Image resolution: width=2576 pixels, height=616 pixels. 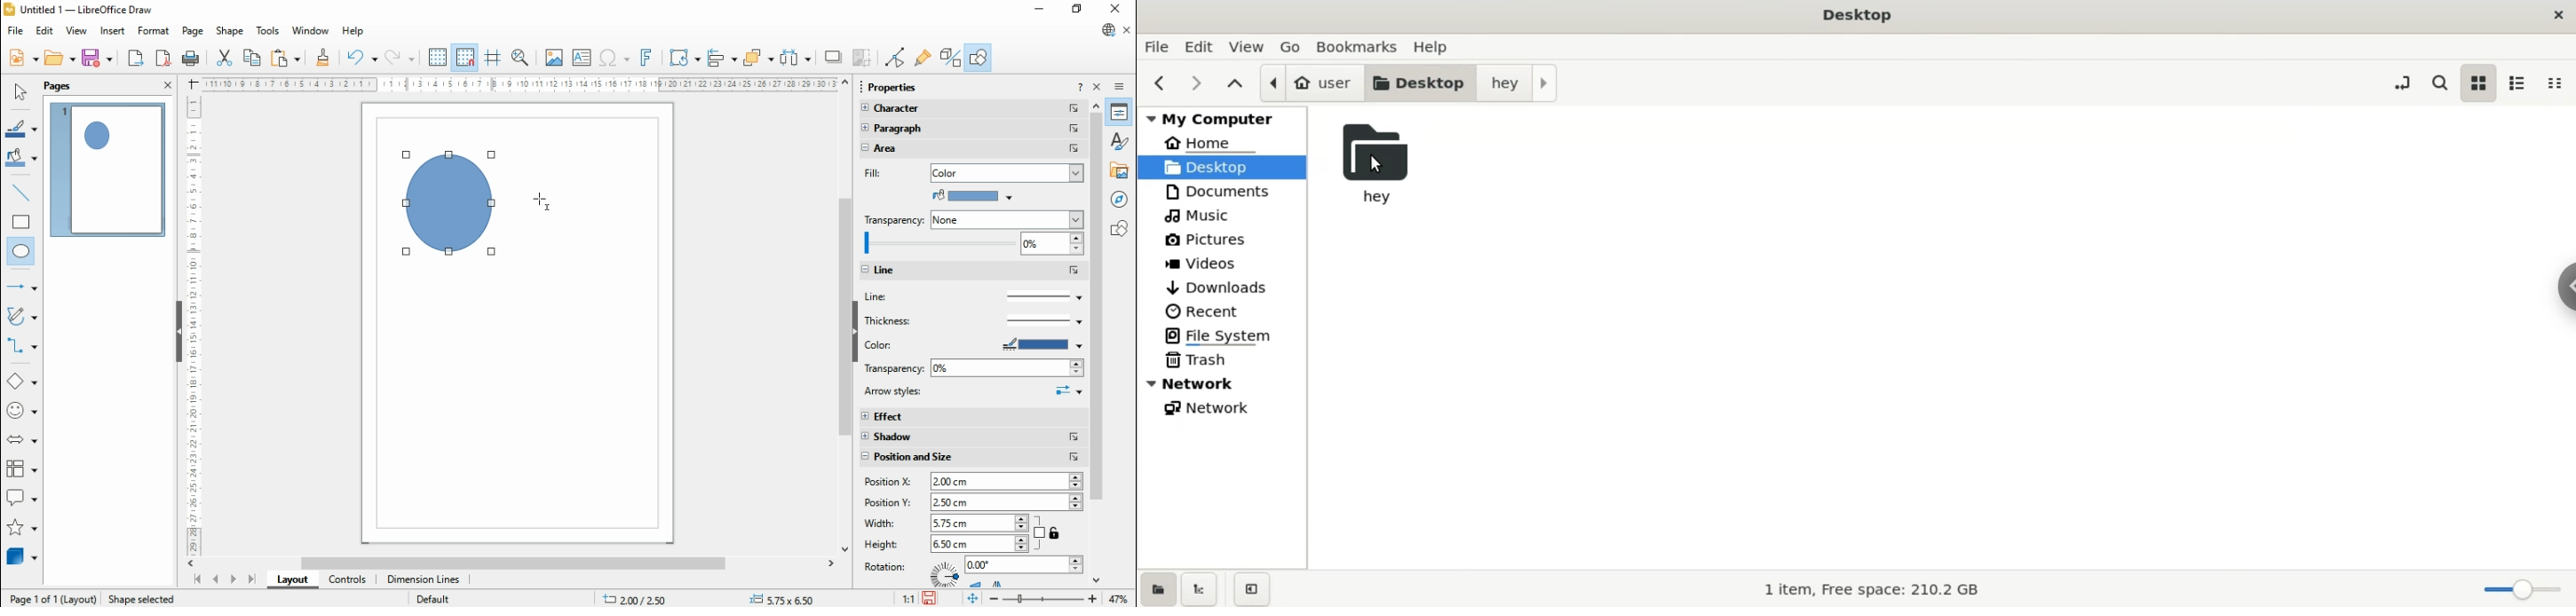 What do you see at coordinates (323, 57) in the screenshot?
I see `clone formatting` at bounding box center [323, 57].